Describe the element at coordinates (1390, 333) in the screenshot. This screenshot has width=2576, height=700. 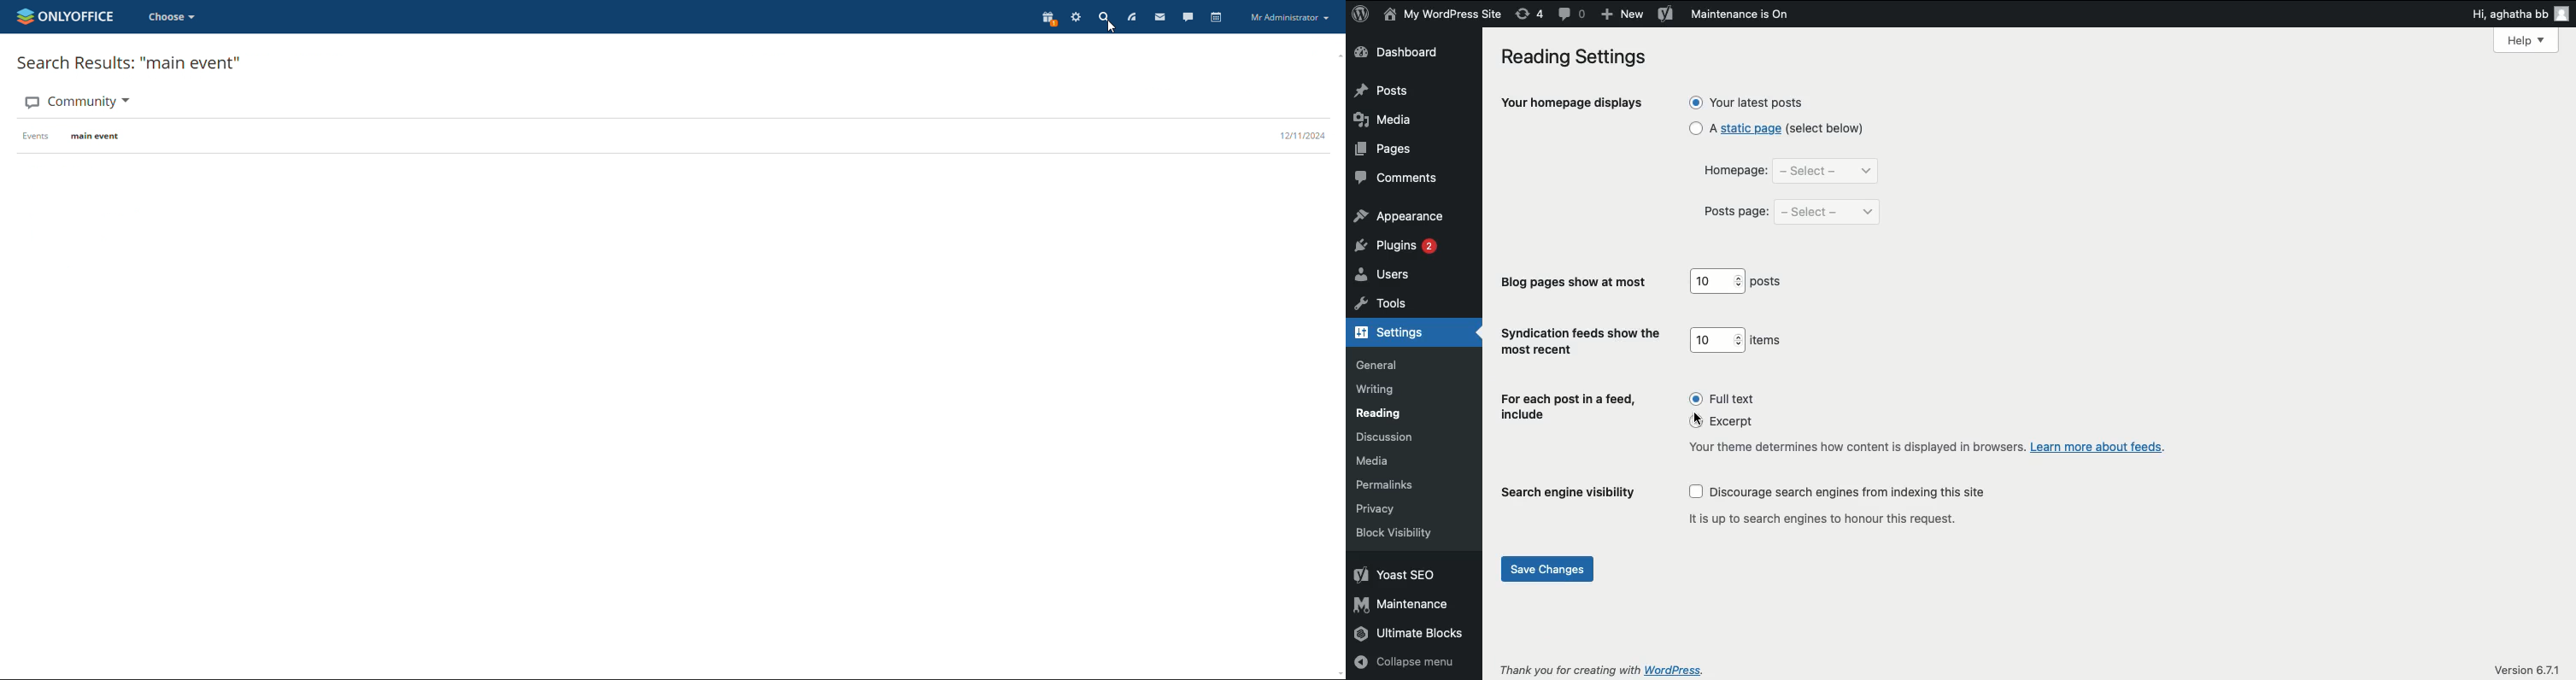
I see `settings` at that location.